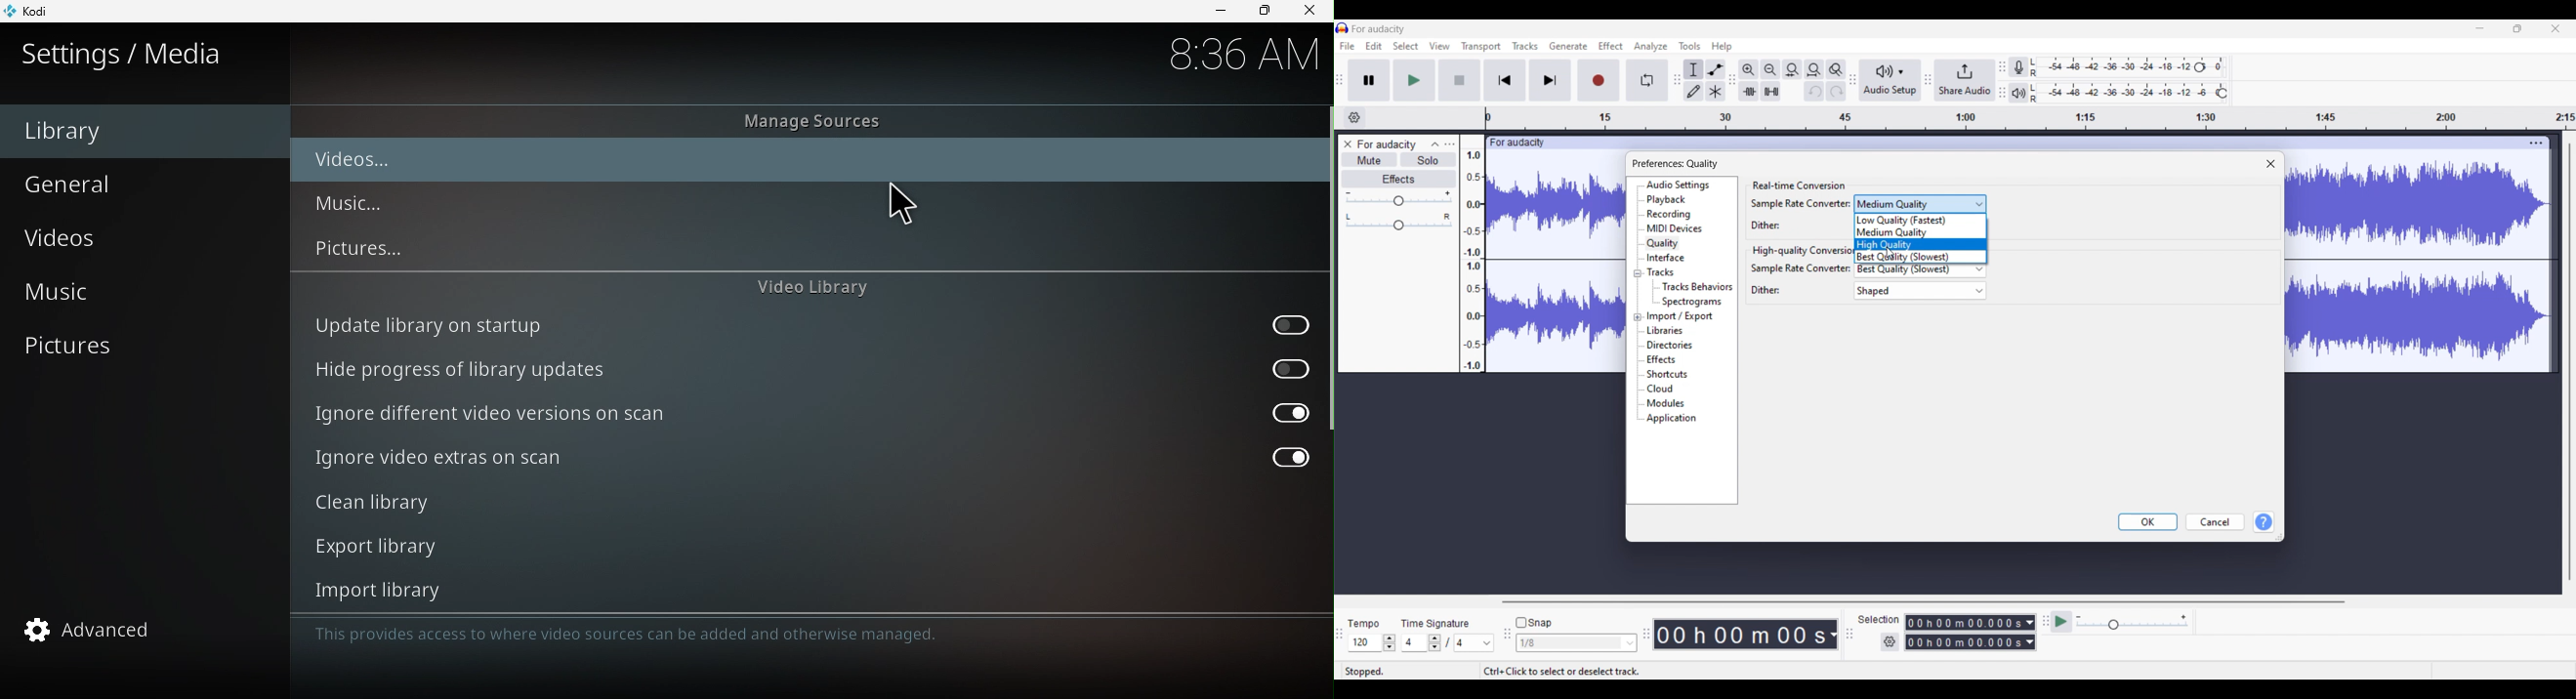  What do you see at coordinates (142, 131) in the screenshot?
I see `Library` at bounding box center [142, 131].